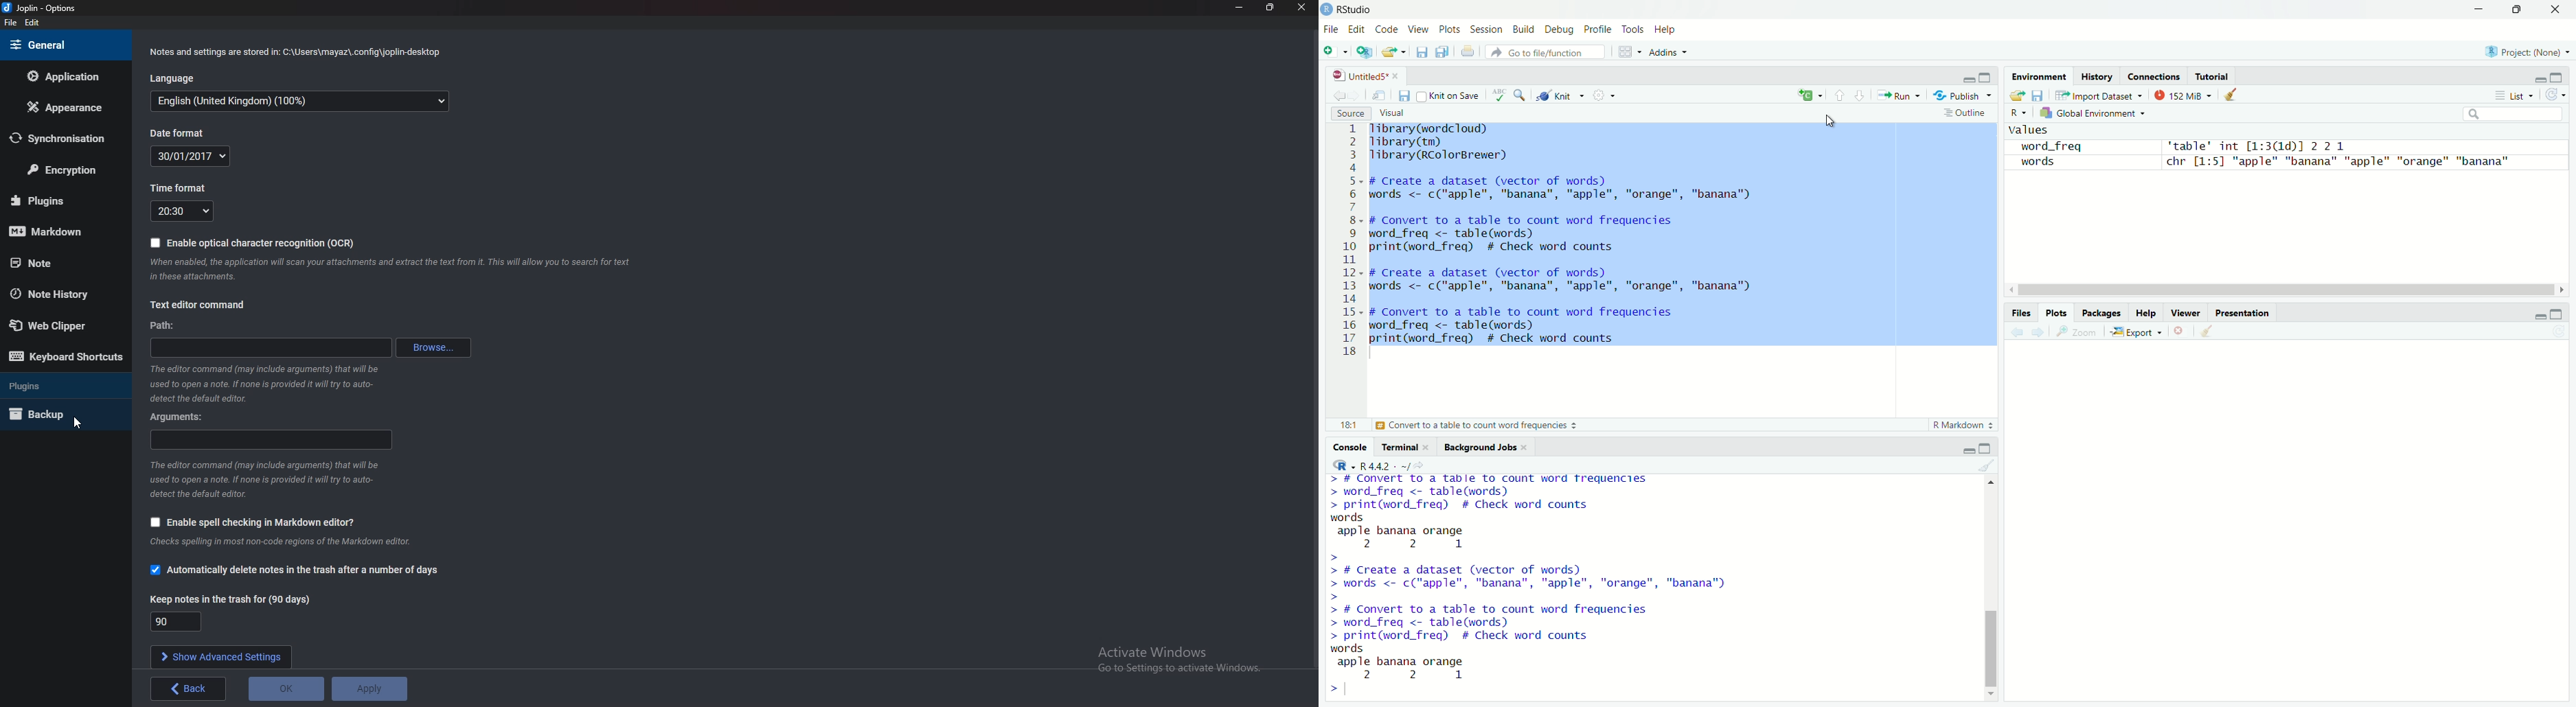 This screenshot has width=2576, height=728. Describe the element at coordinates (185, 211) in the screenshot. I see `Time format` at that location.